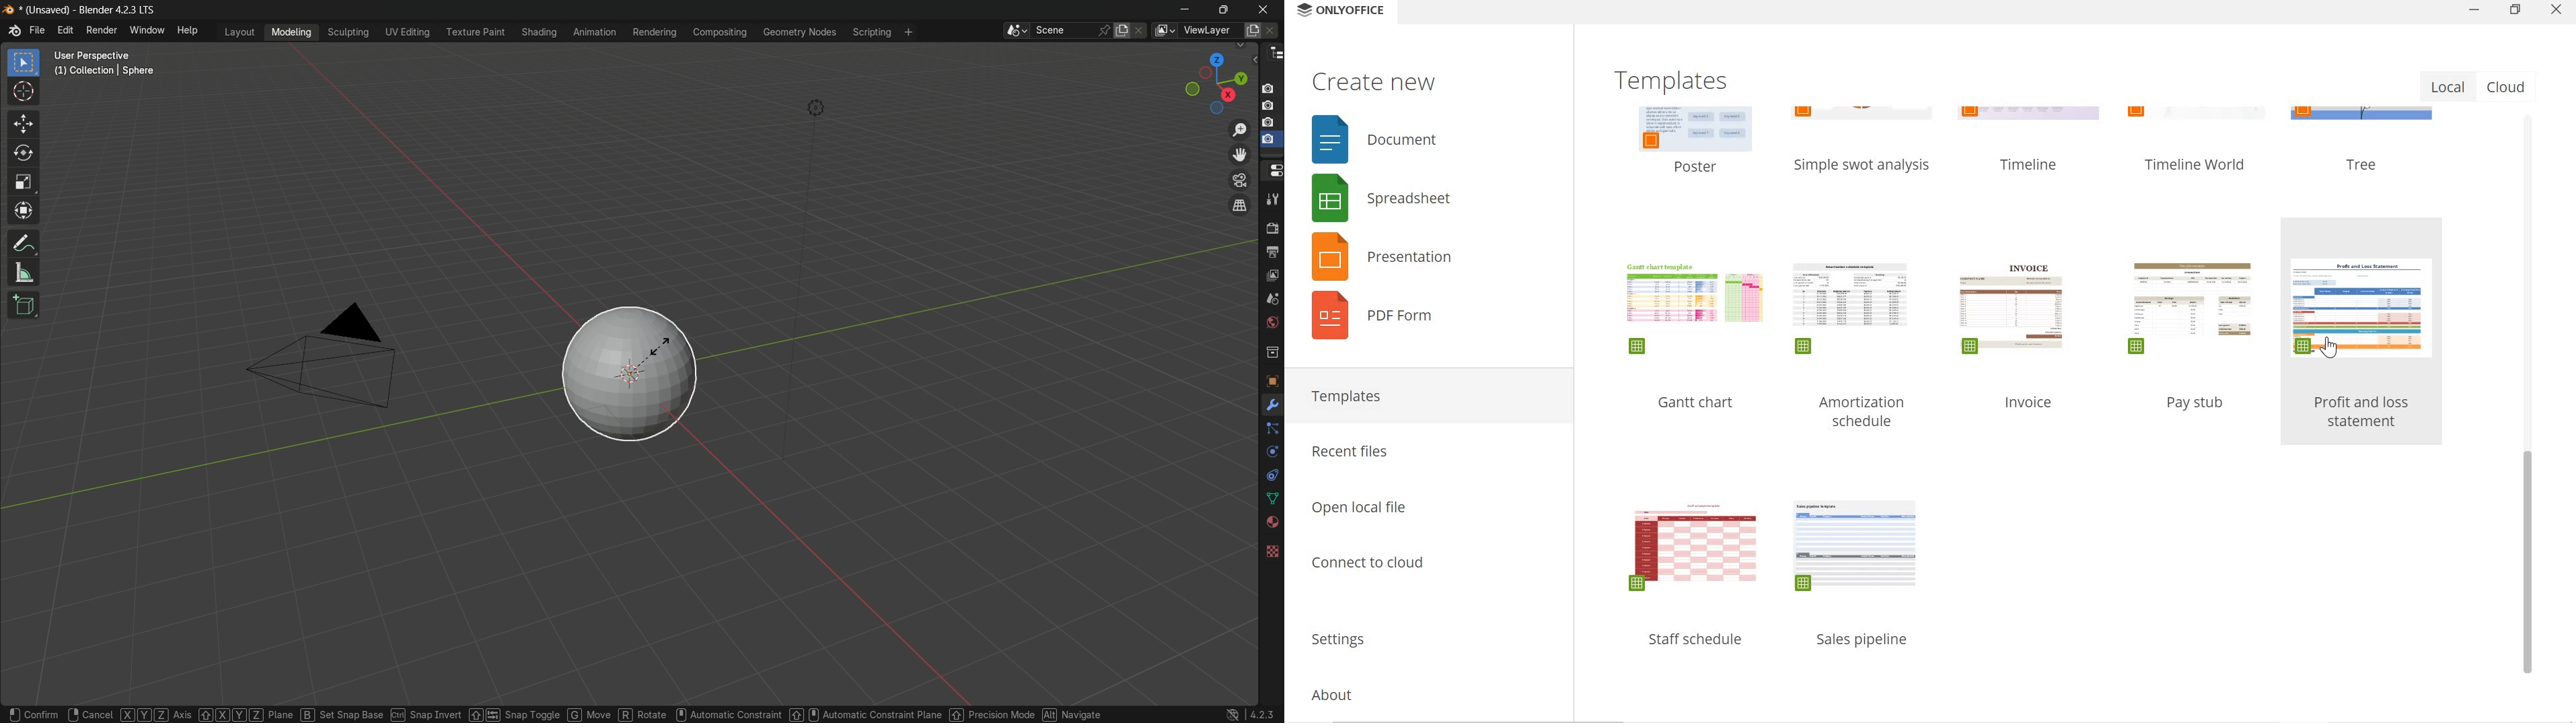  Describe the element at coordinates (239, 31) in the screenshot. I see `layout menu` at that location.